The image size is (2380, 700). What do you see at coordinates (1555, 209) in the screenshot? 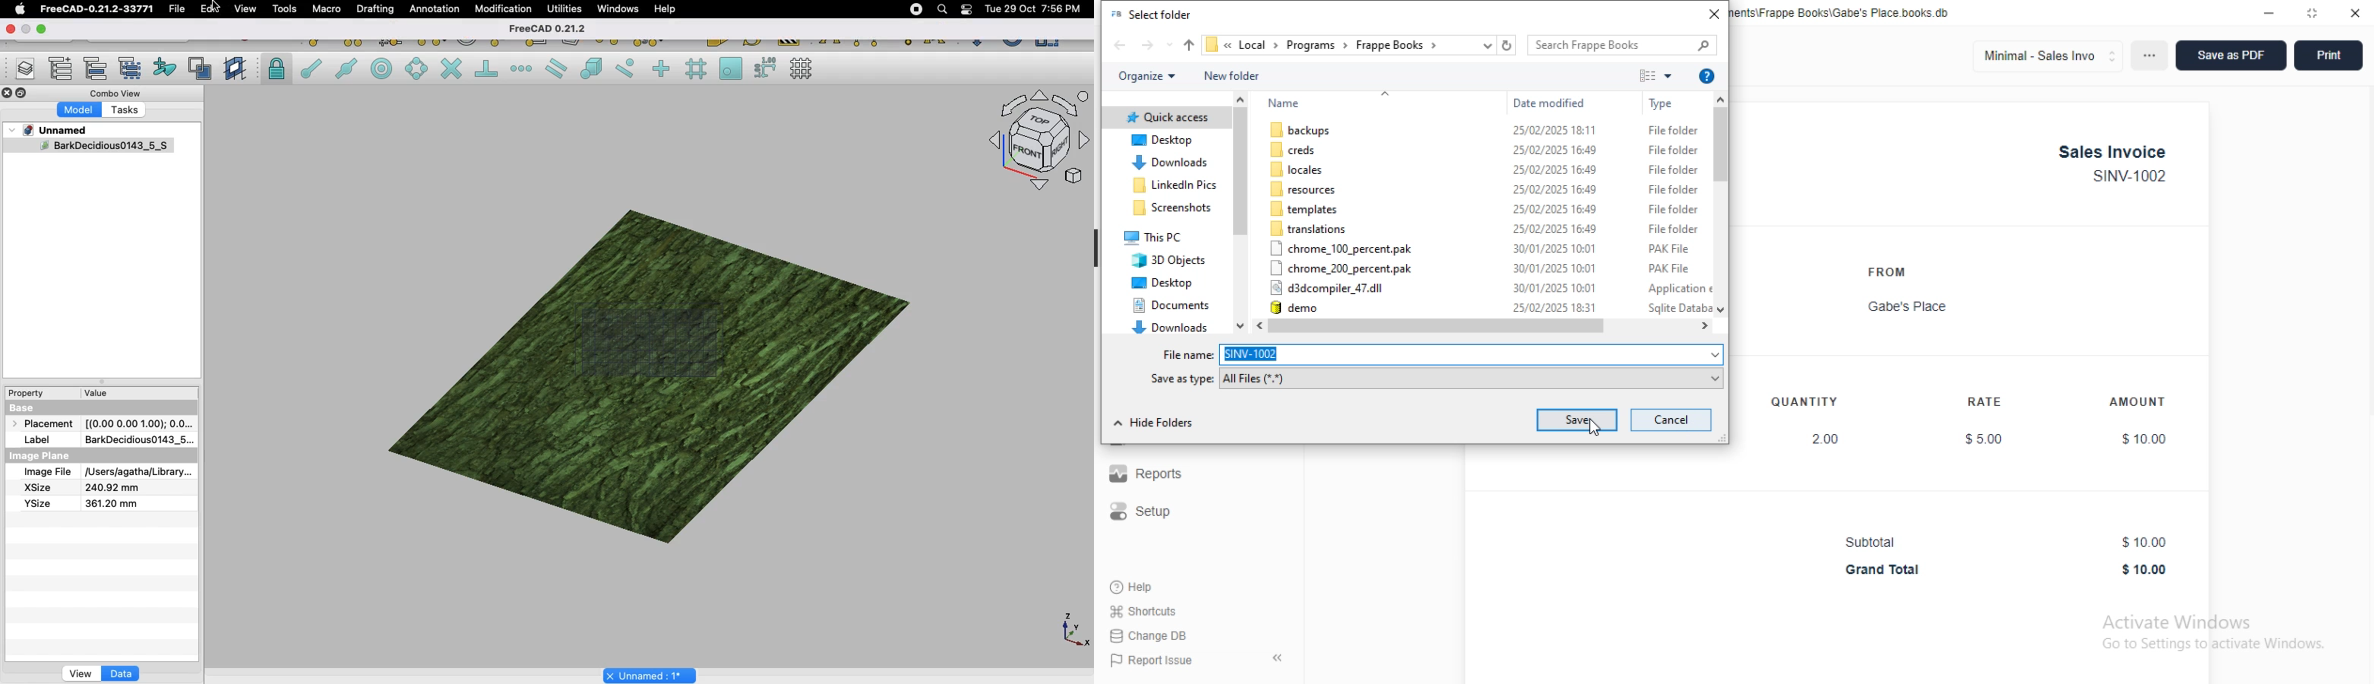
I see `25/02/2025 16:49` at bounding box center [1555, 209].